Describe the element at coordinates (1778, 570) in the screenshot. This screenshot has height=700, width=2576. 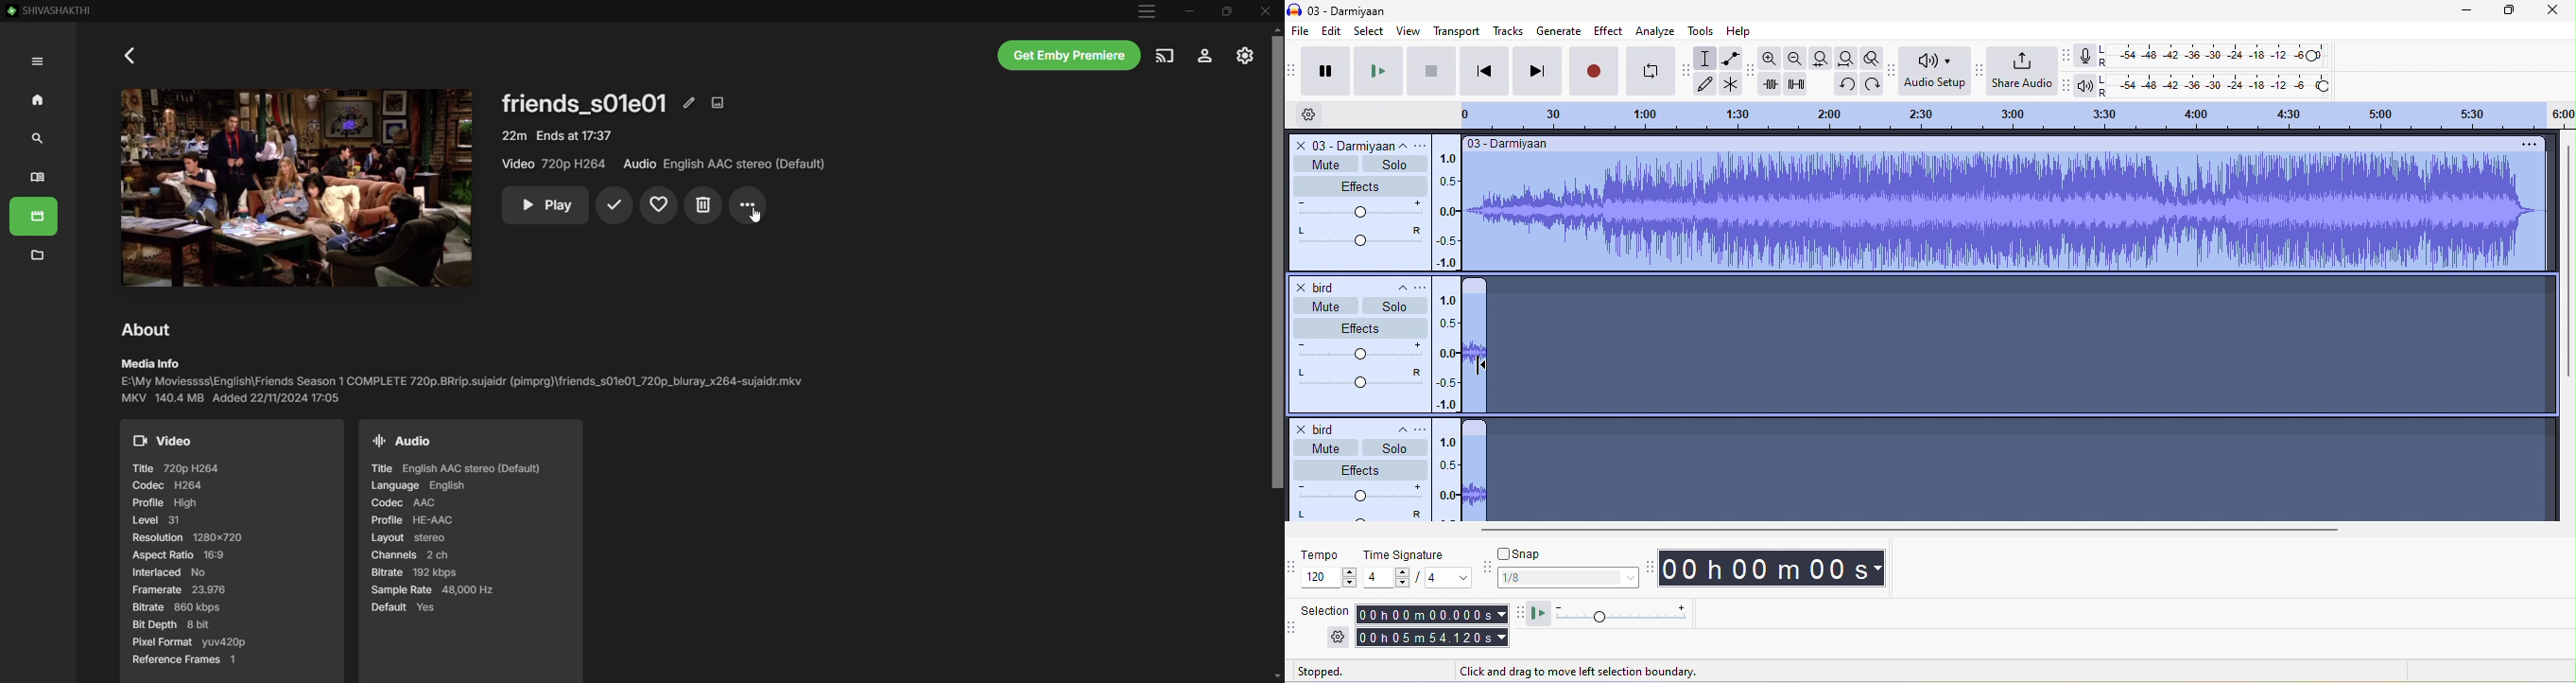
I see `00 h 00 m 00 s ` at that location.